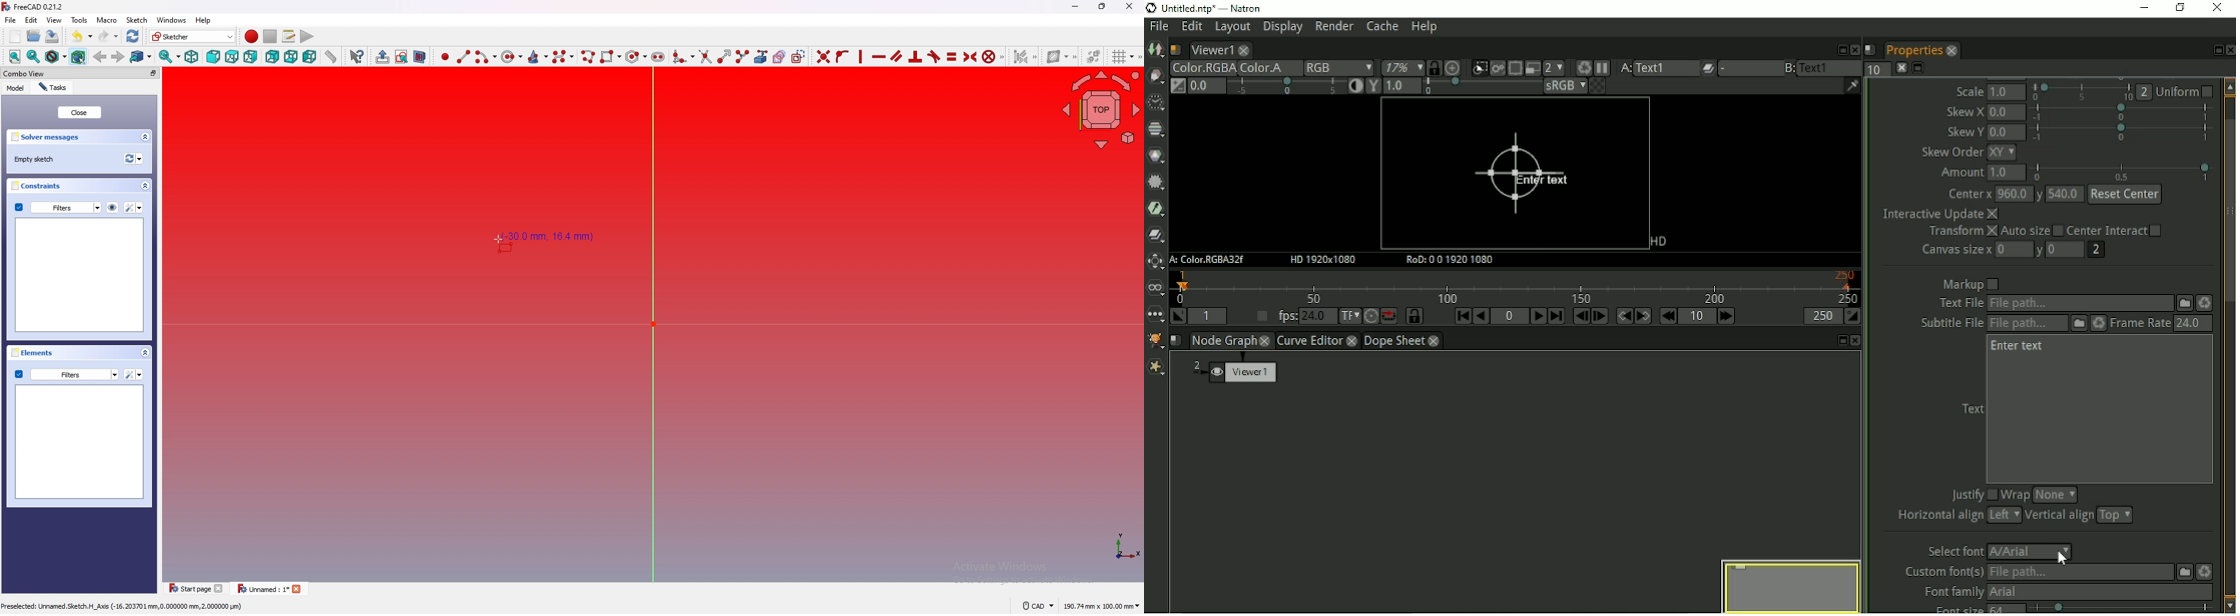 The width and height of the screenshot is (2240, 616). Describe the element at coordinates (1728, 316) in the screenshot. I see `Next increment` at that location.